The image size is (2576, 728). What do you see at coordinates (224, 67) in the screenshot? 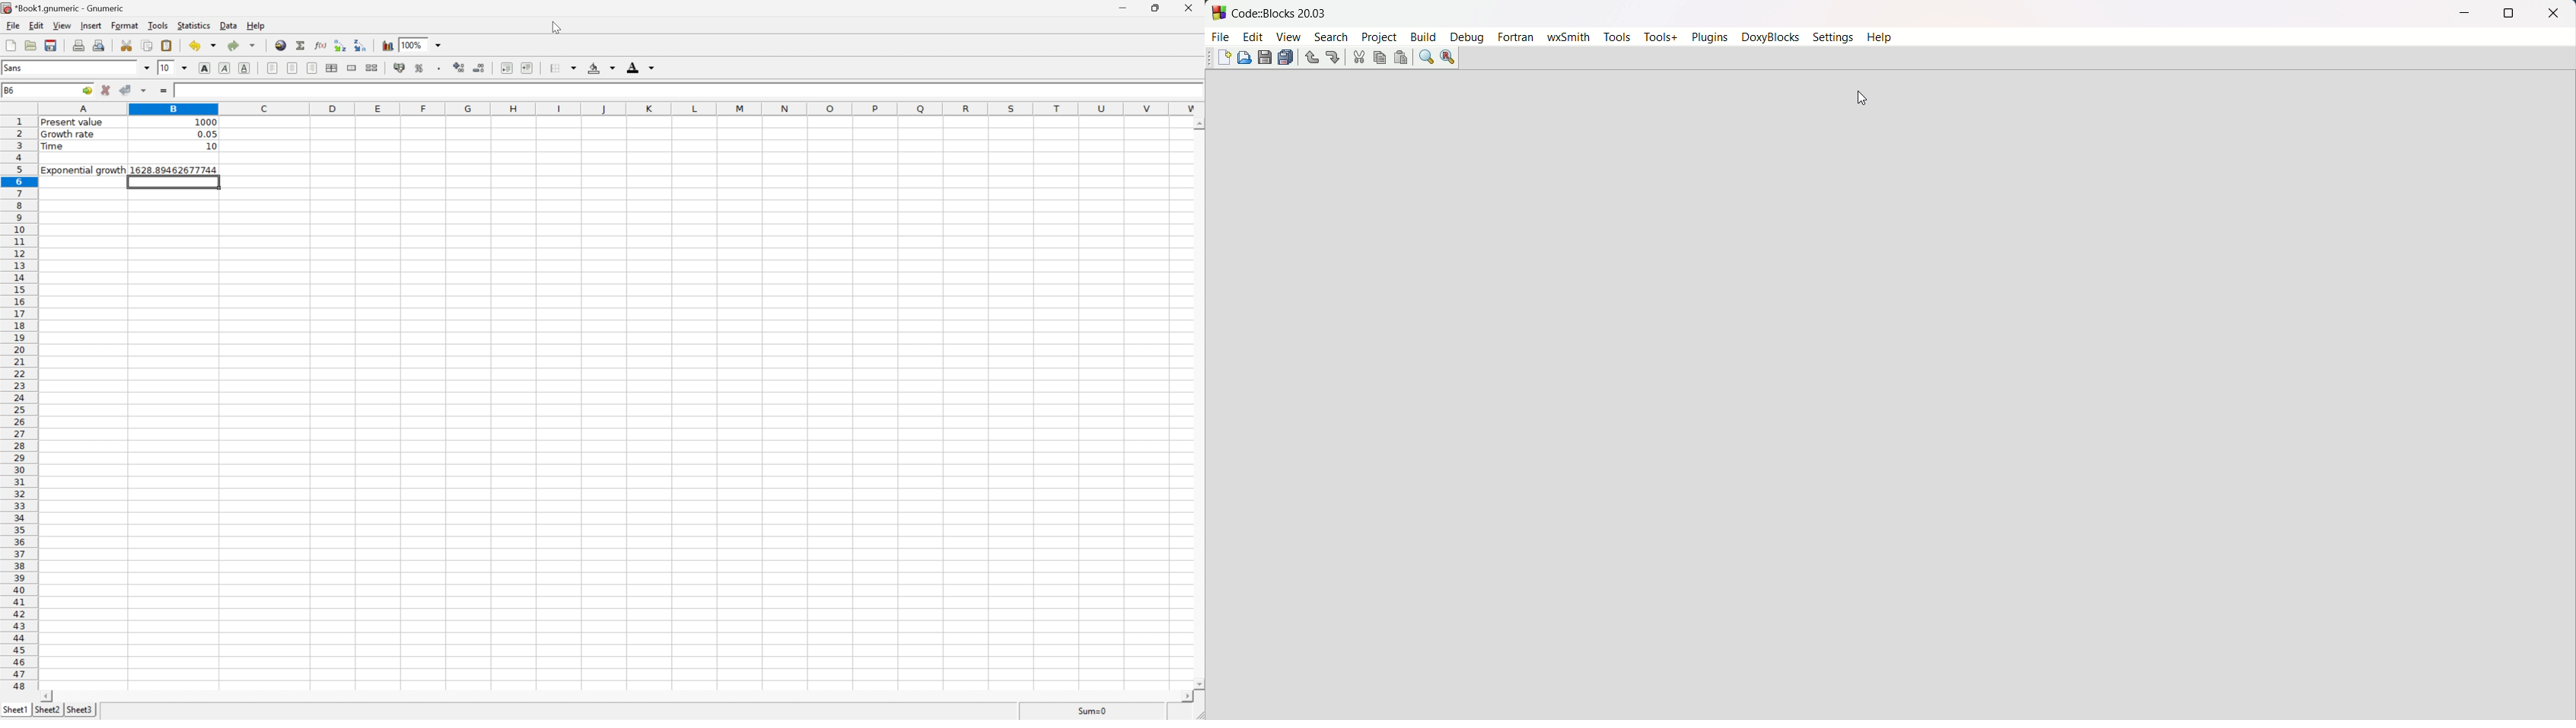
I see `Italic` at bounding box center [224, 67].